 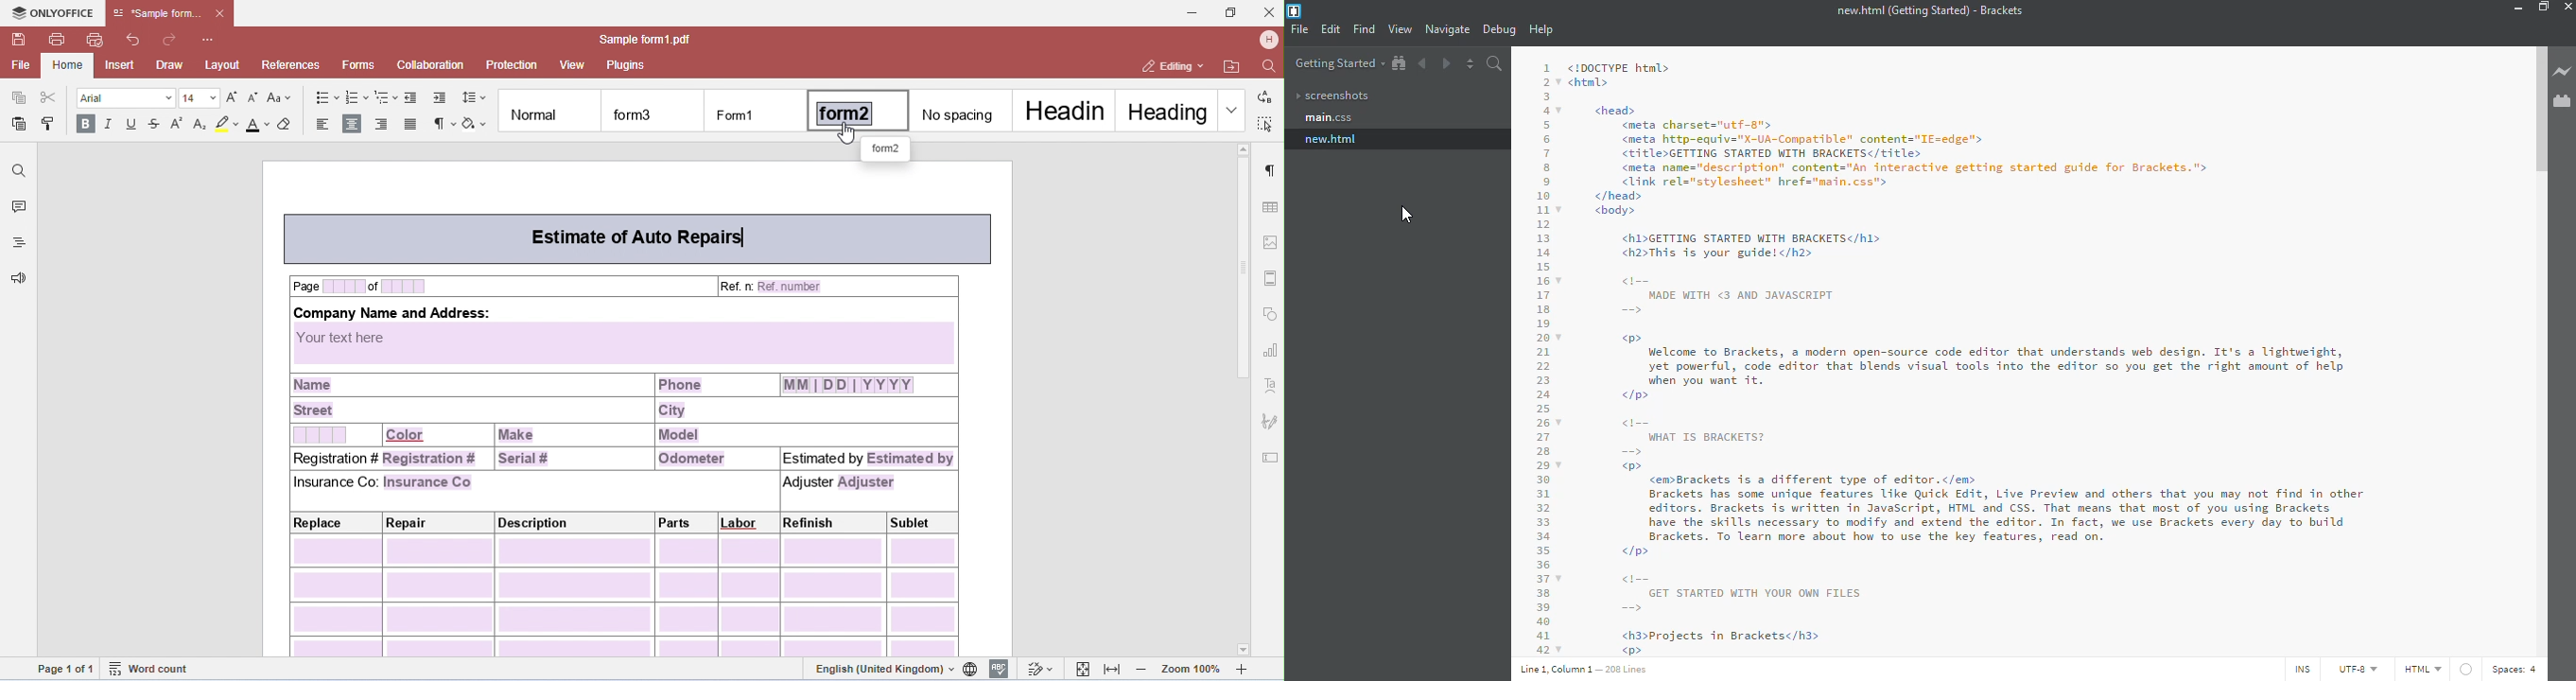 What do you see at coordinates (1540, 354) in the screenshot?
I see `code lines` at bounding box center [1540, 354].